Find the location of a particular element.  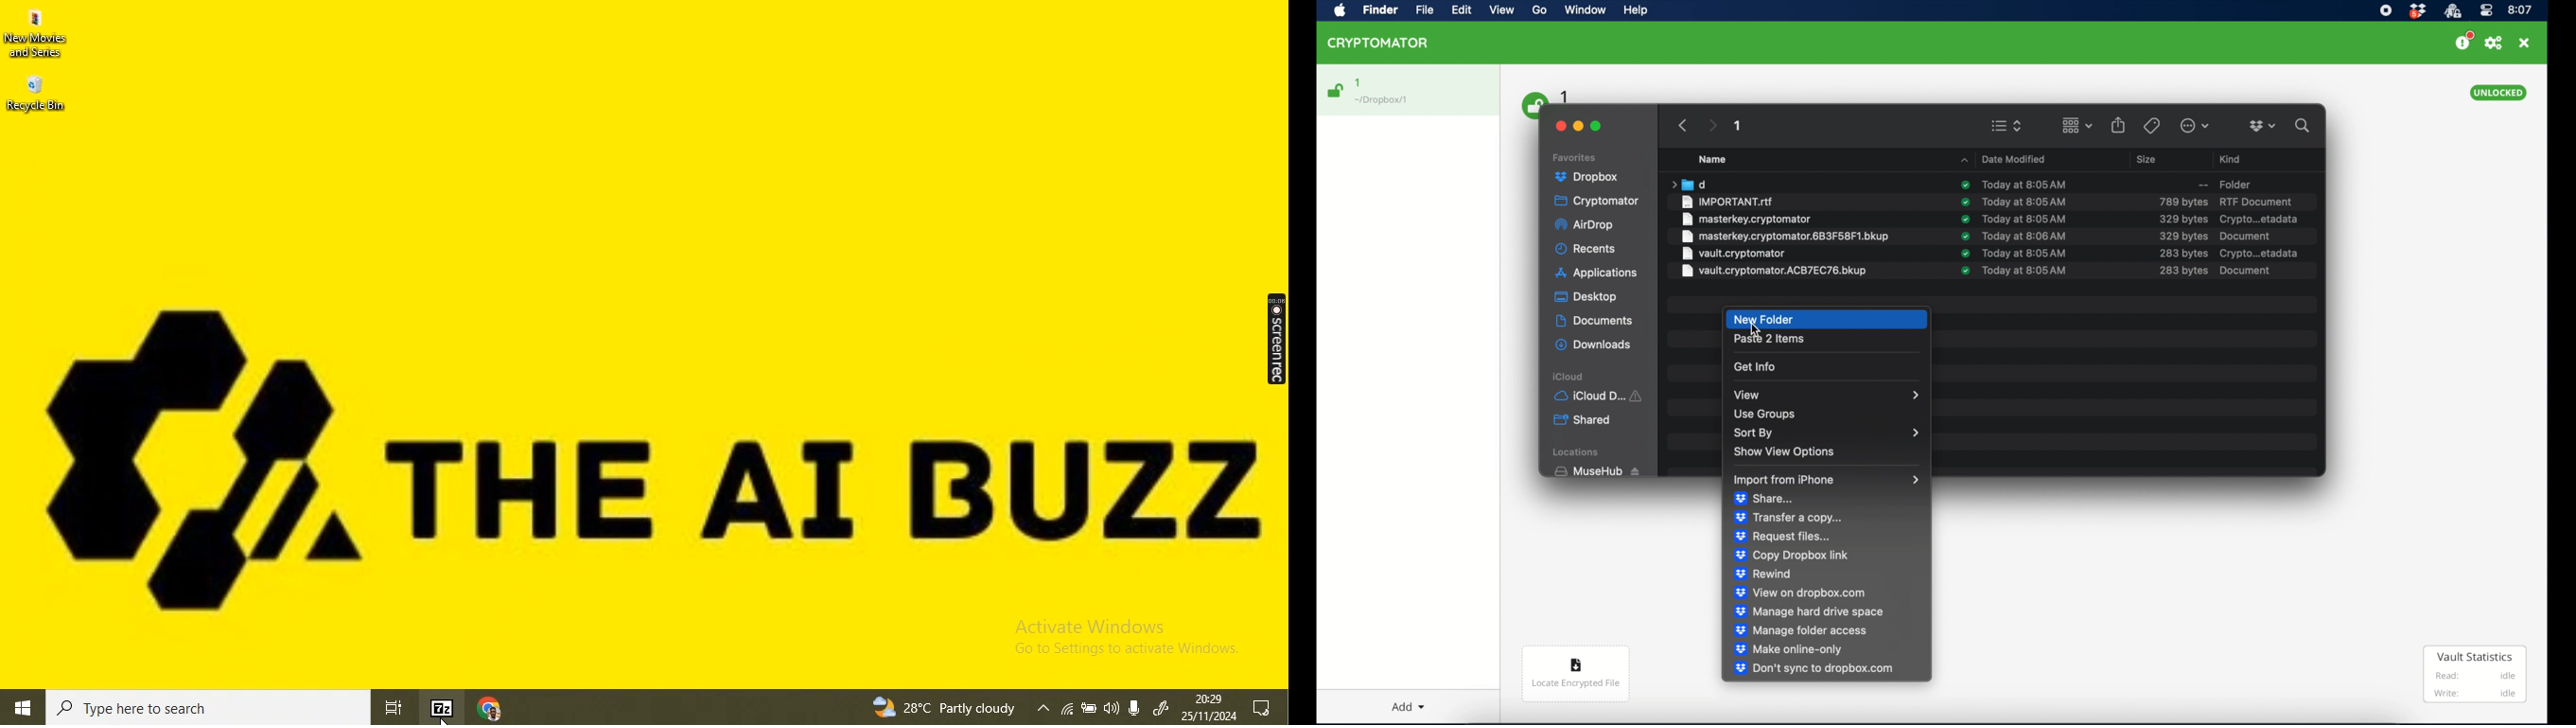

tags is located at coordinates (2151, 125).